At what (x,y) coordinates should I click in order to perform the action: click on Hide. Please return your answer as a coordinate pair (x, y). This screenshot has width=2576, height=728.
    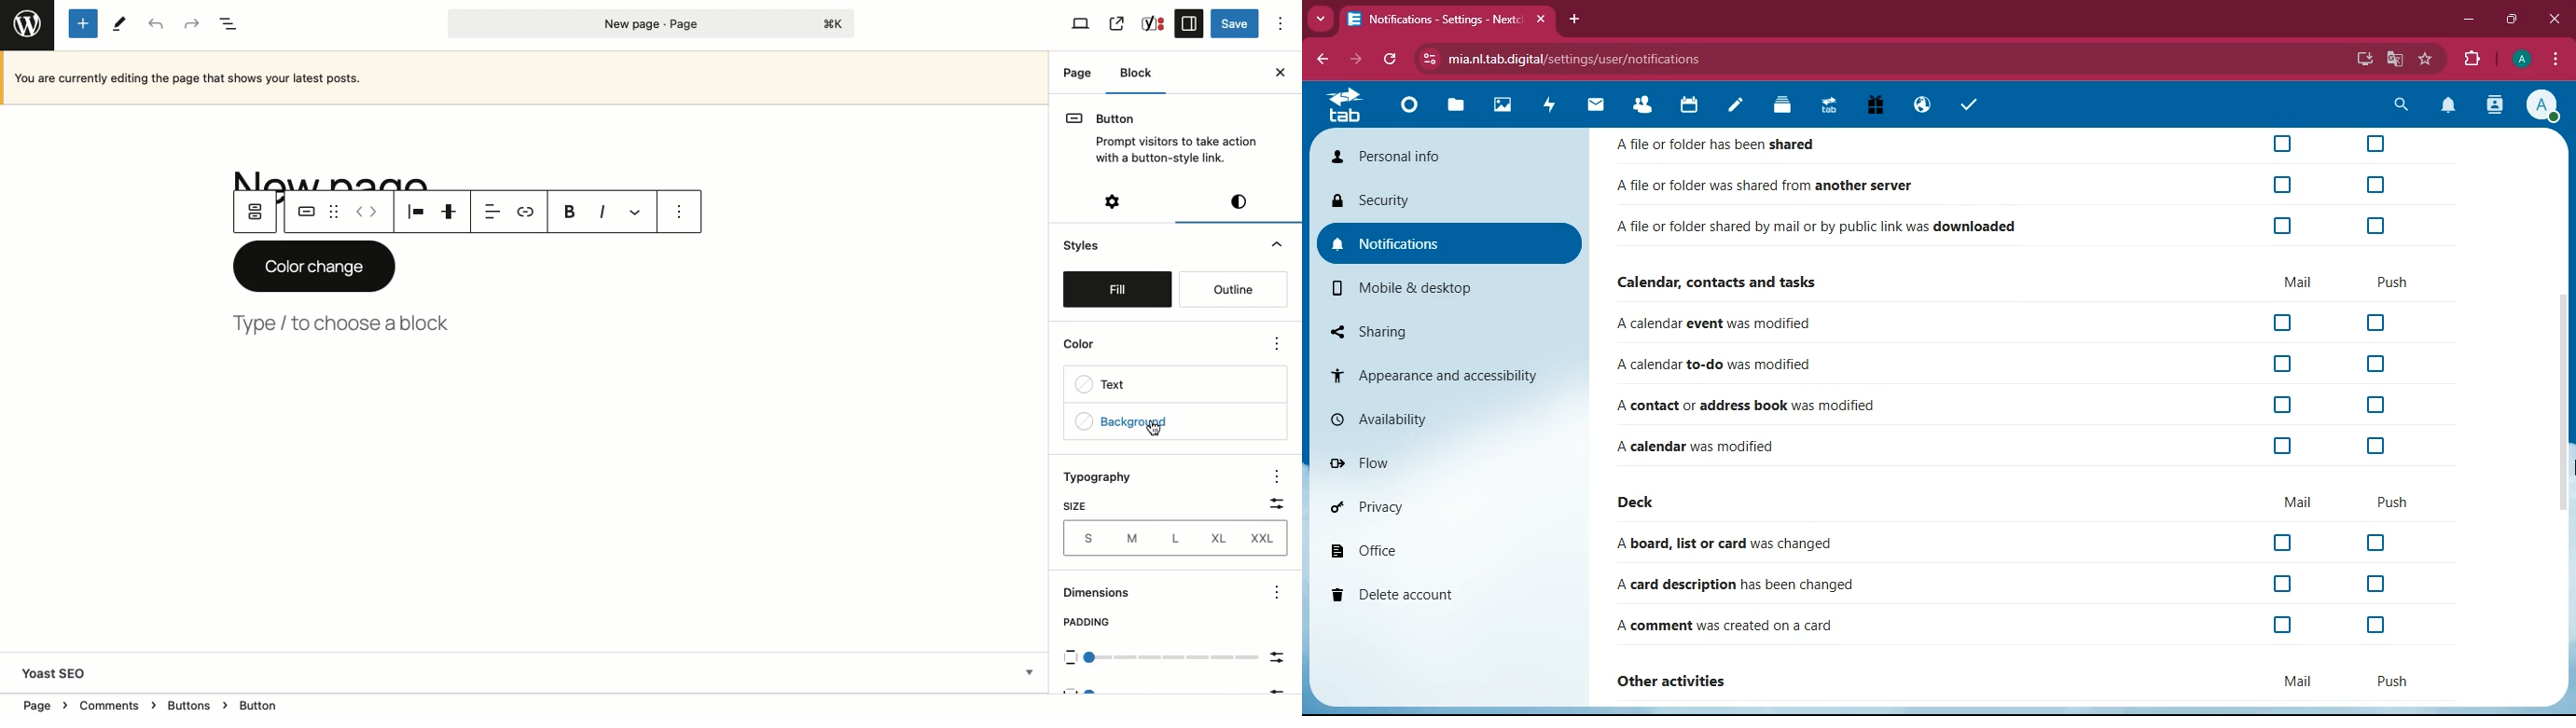
    Looking at the image, I should click on (1276, 247).